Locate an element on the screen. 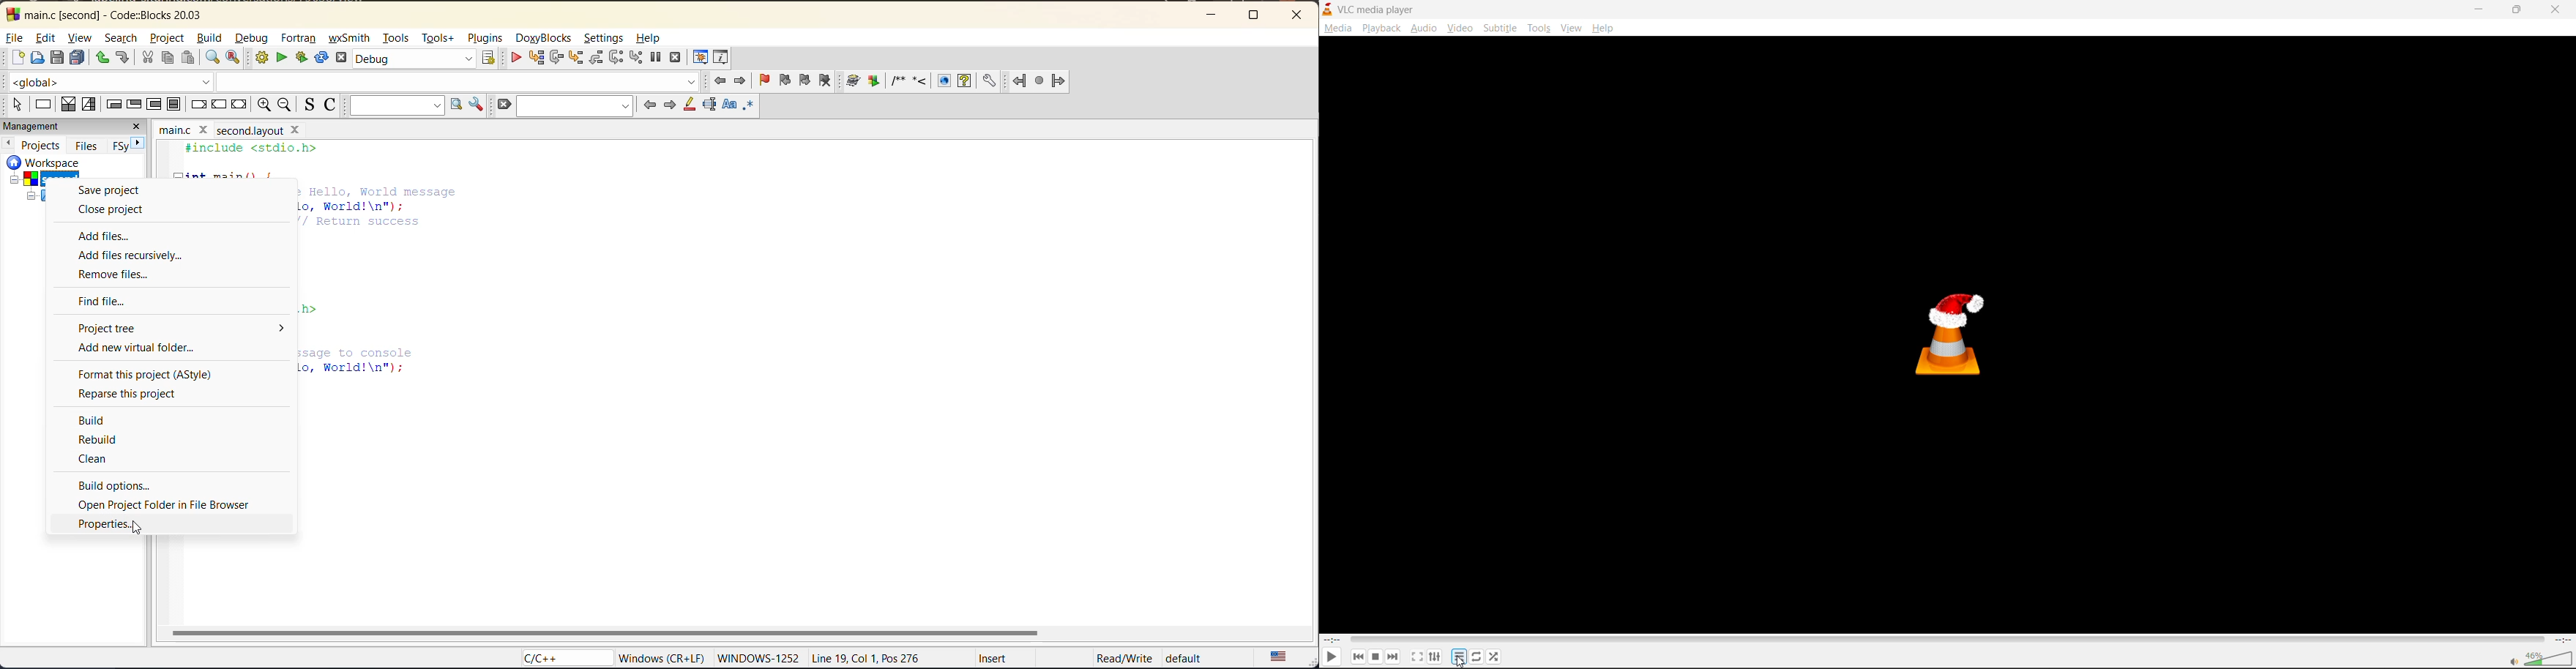  show select target dialog is located at coordinates (488, 60).